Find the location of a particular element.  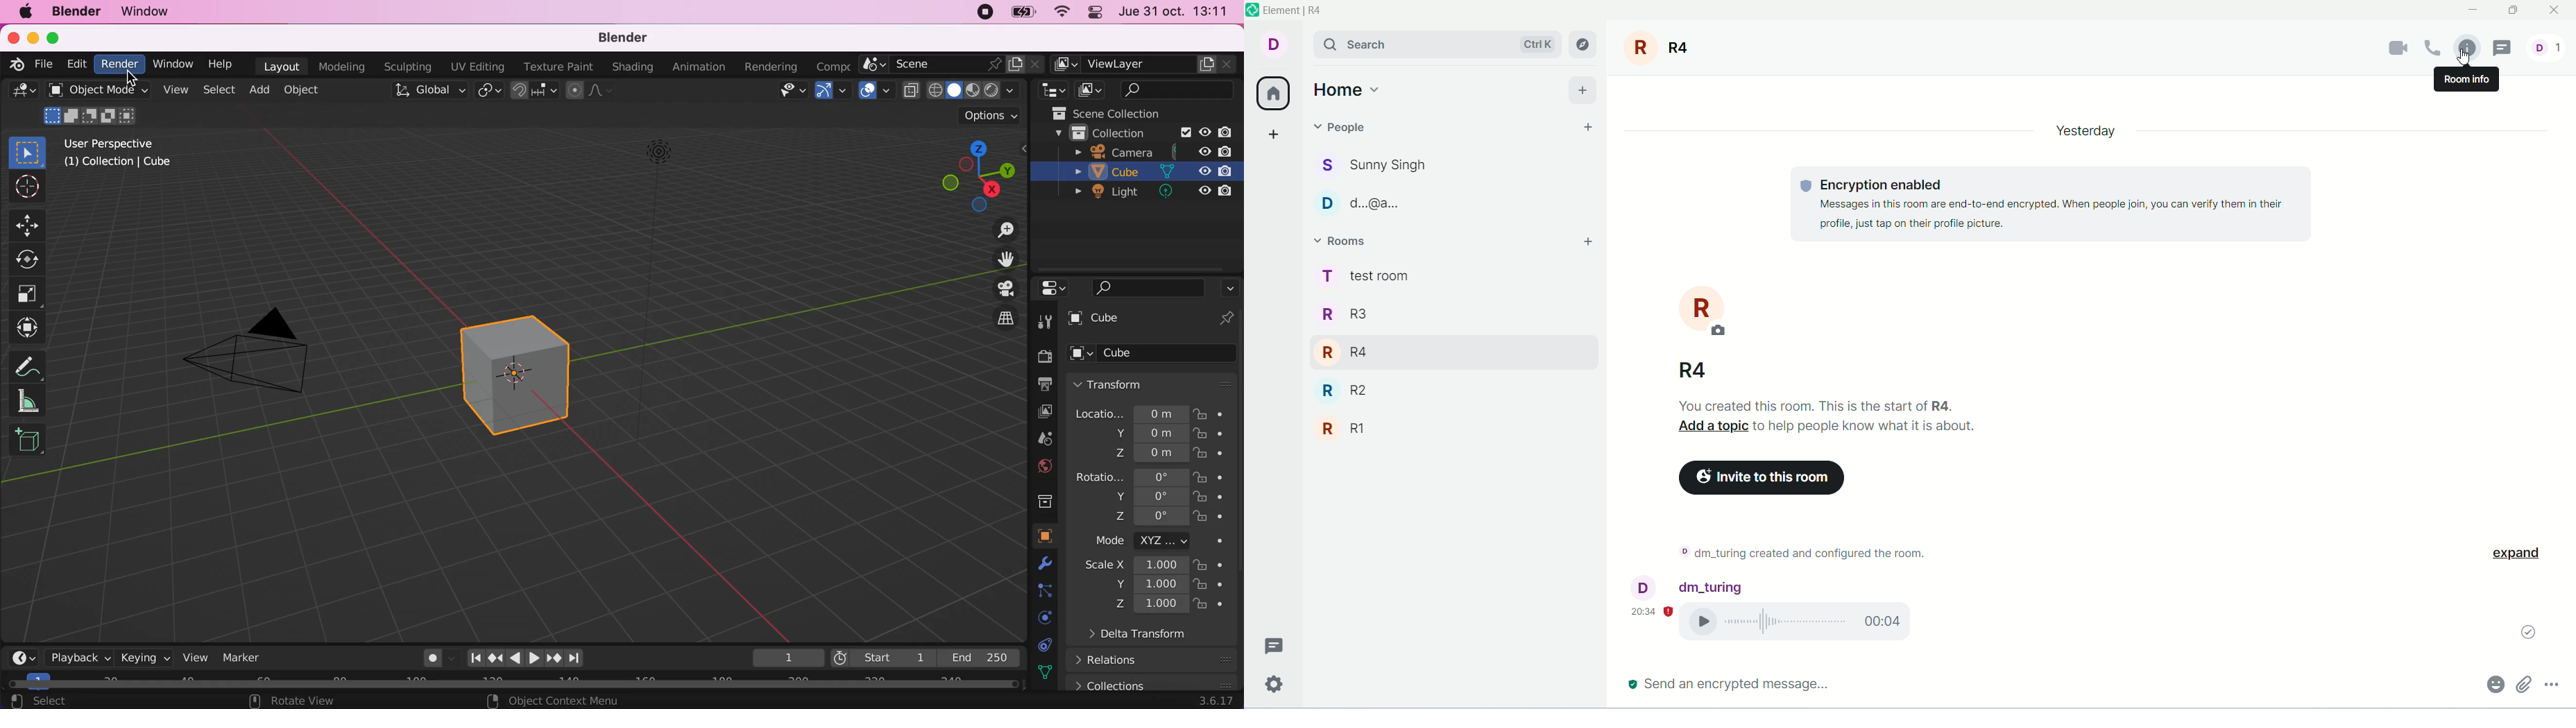

snap is located at coordinates (535, 94).